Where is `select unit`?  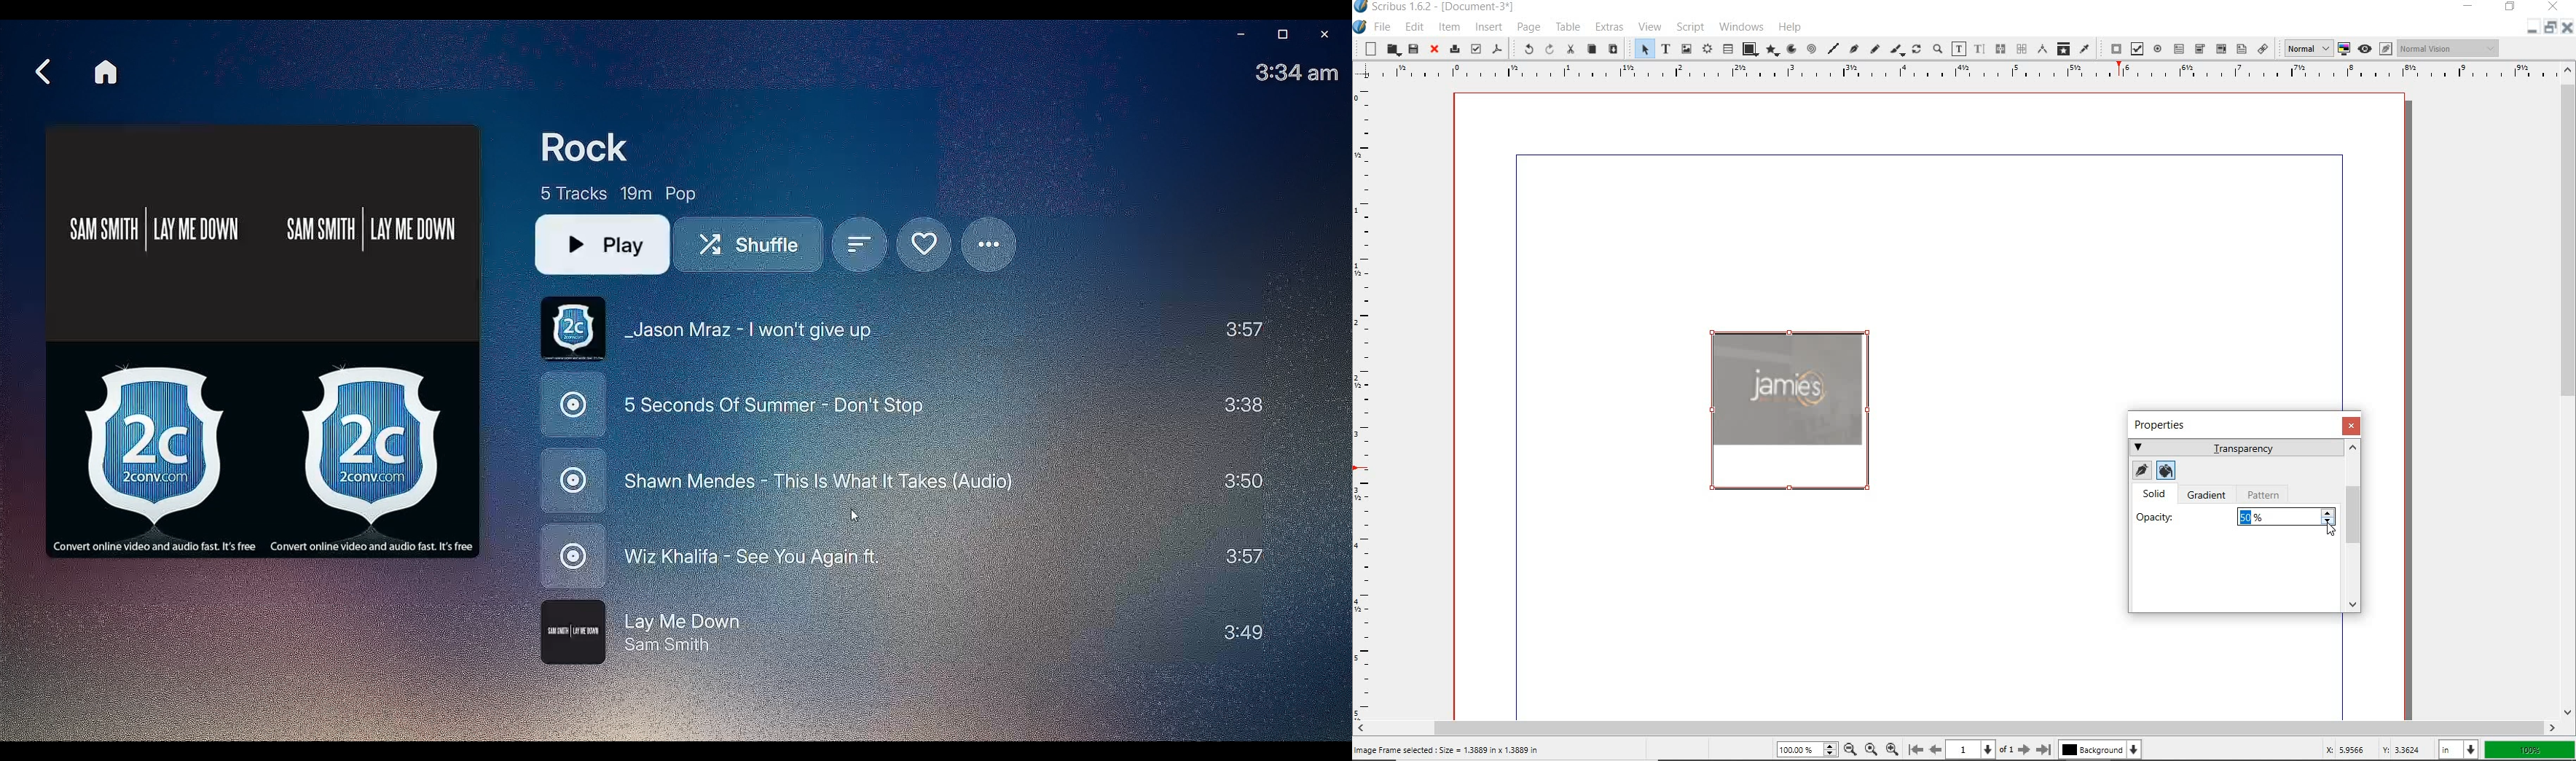
select unit is located at coordinates (2457, 749).